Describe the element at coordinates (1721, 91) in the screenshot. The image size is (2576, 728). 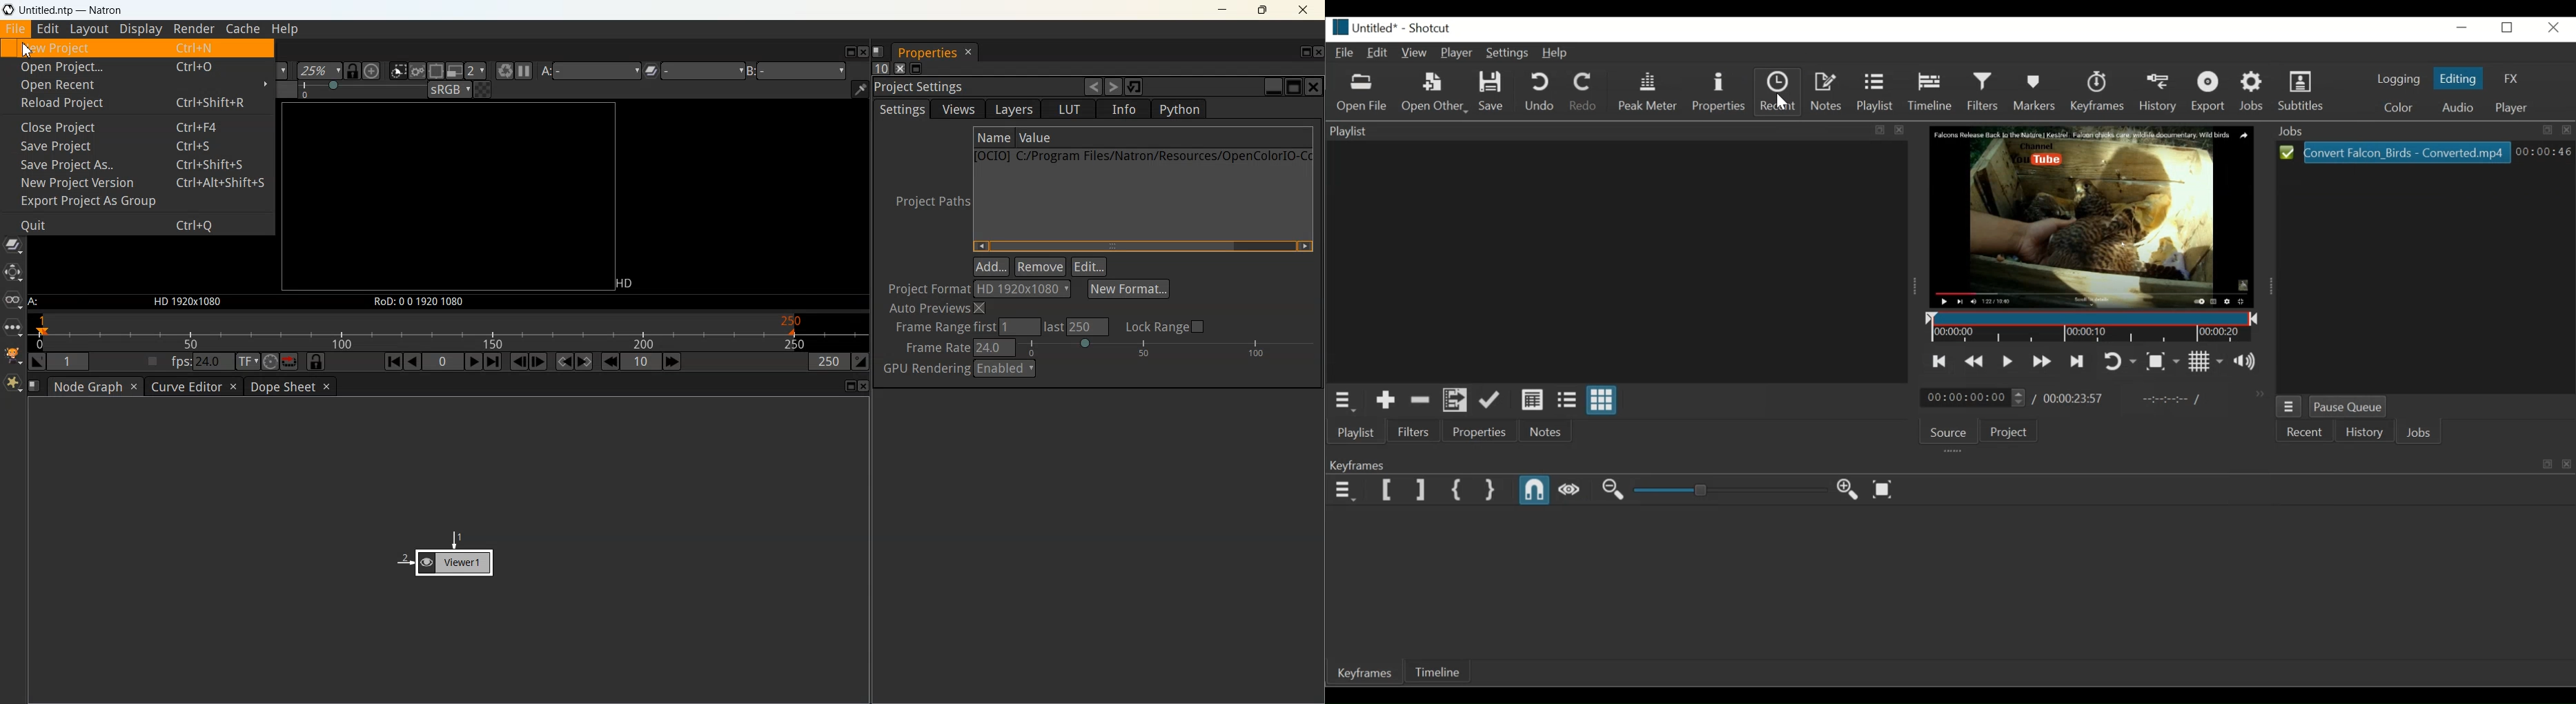
I see `Properties` at that location.